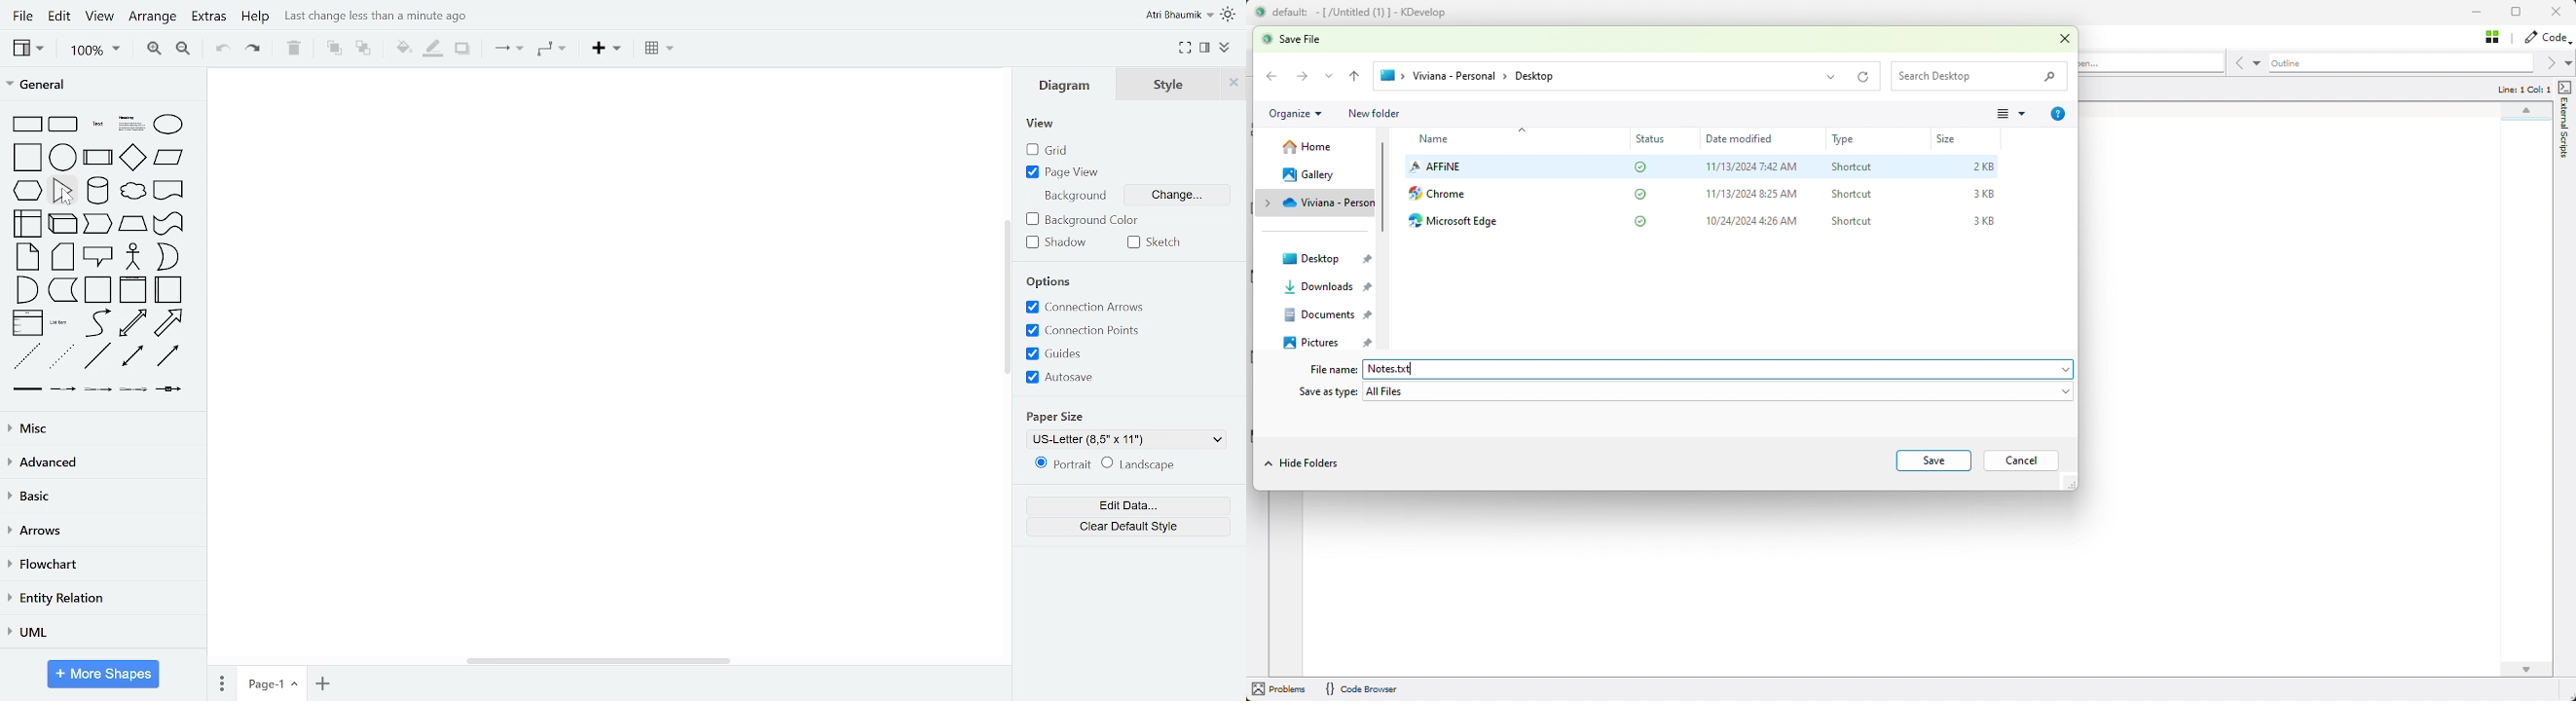 The height and width of the screenshot is (728, 2576). I want to click on data storage, so click(63, 292).